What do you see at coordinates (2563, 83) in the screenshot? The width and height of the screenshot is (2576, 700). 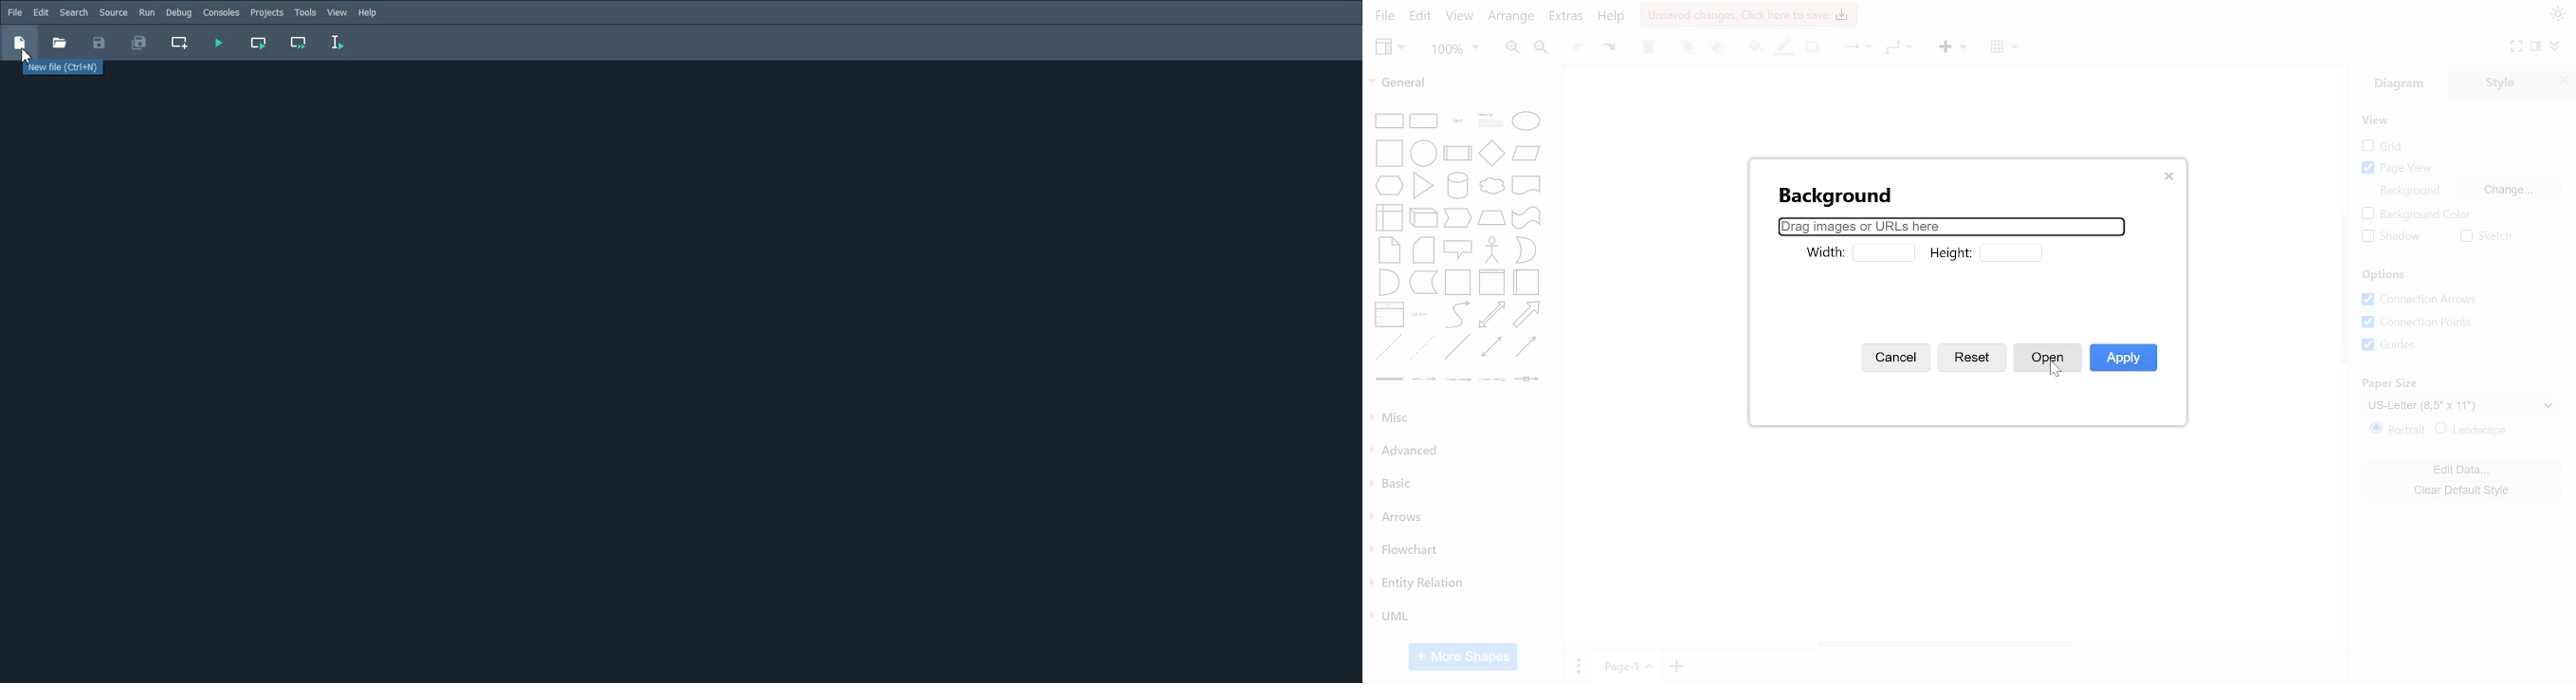 I see `close` at bounding box center [2563, 83].